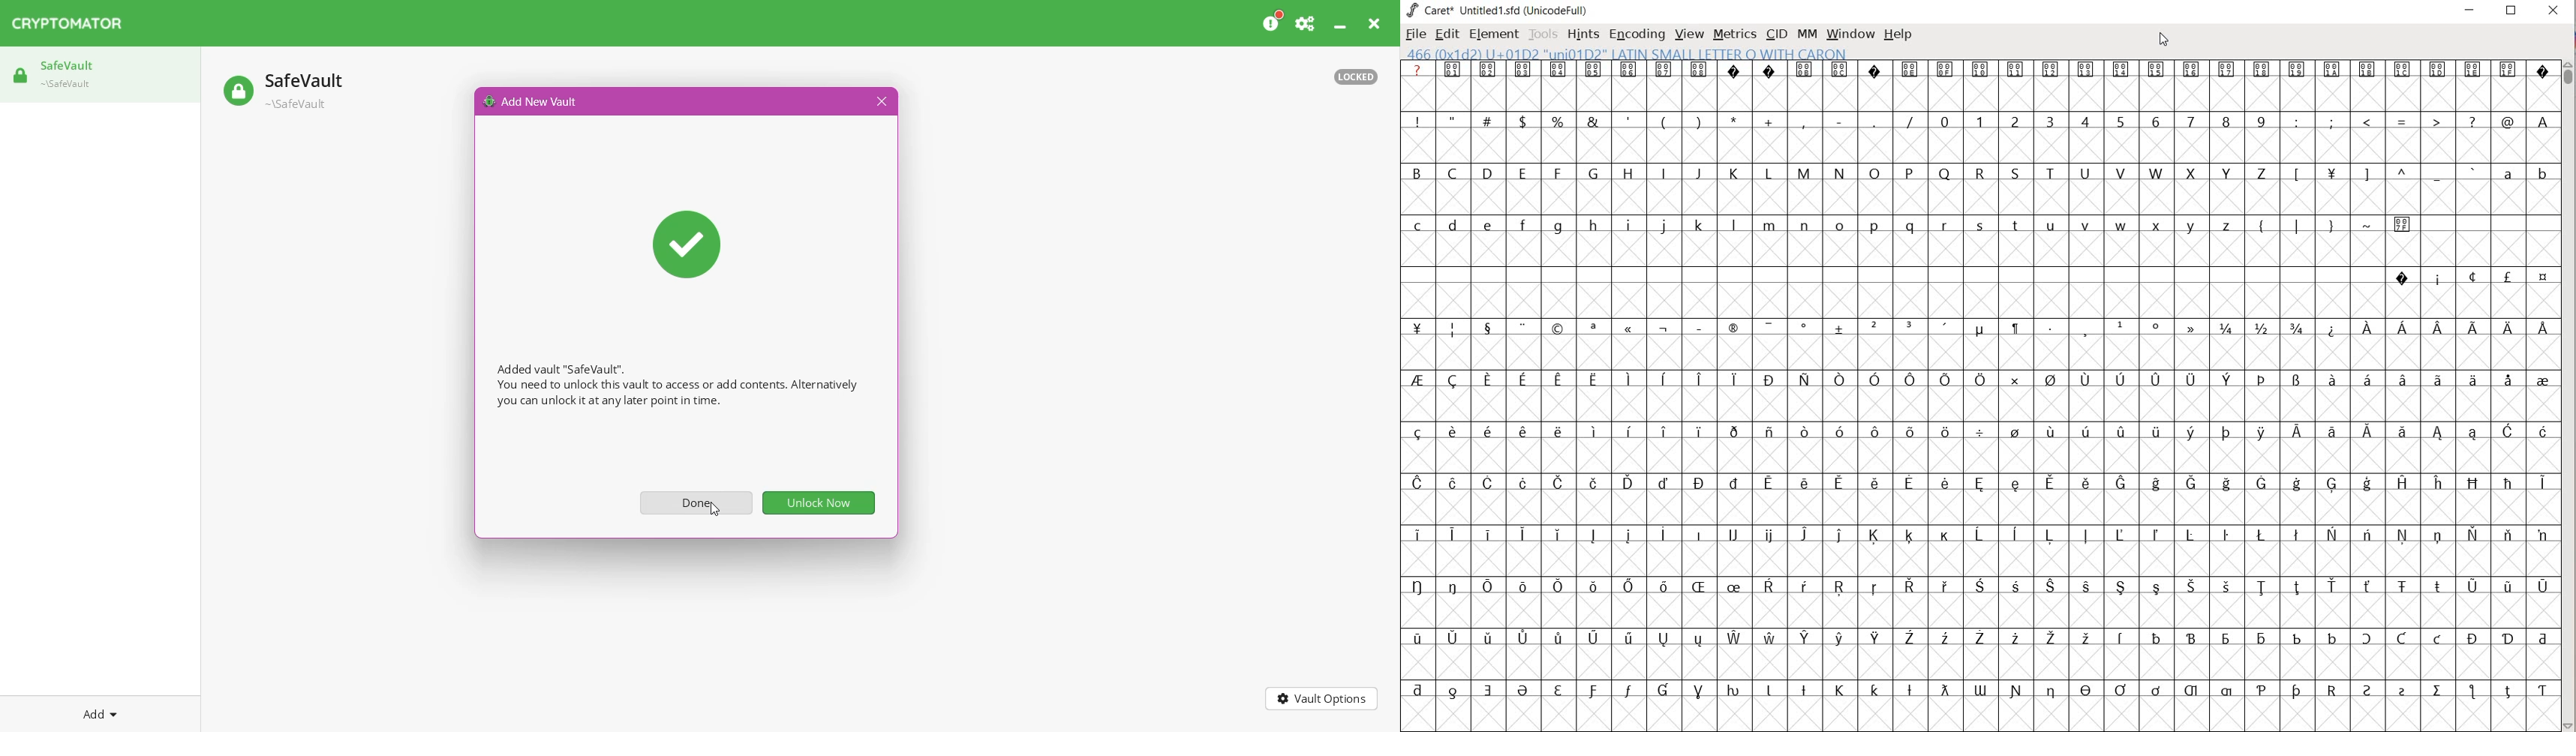 This screenshot has height=756, width=2576. Describe the element at coordinates (2166, 42) in the screenshot. I see `CURSOR` at that location.